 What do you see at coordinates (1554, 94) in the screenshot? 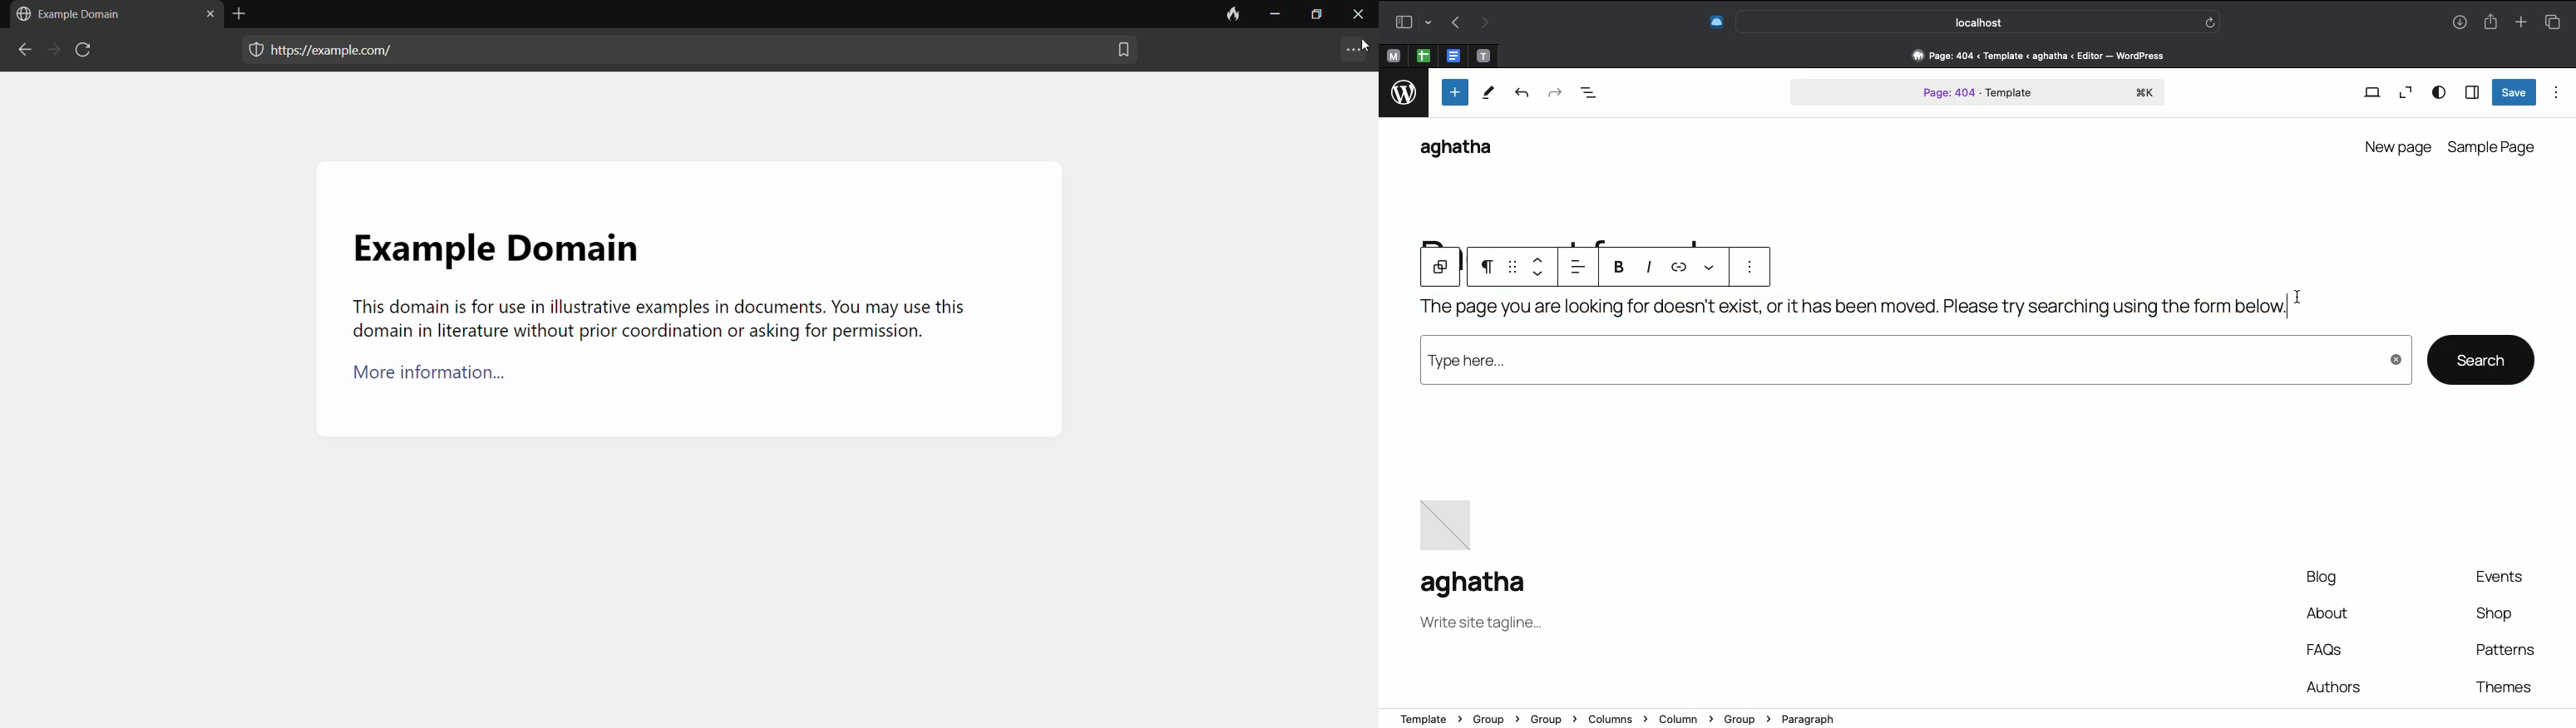
I see `Redo` at bounding box center [1554, 94].